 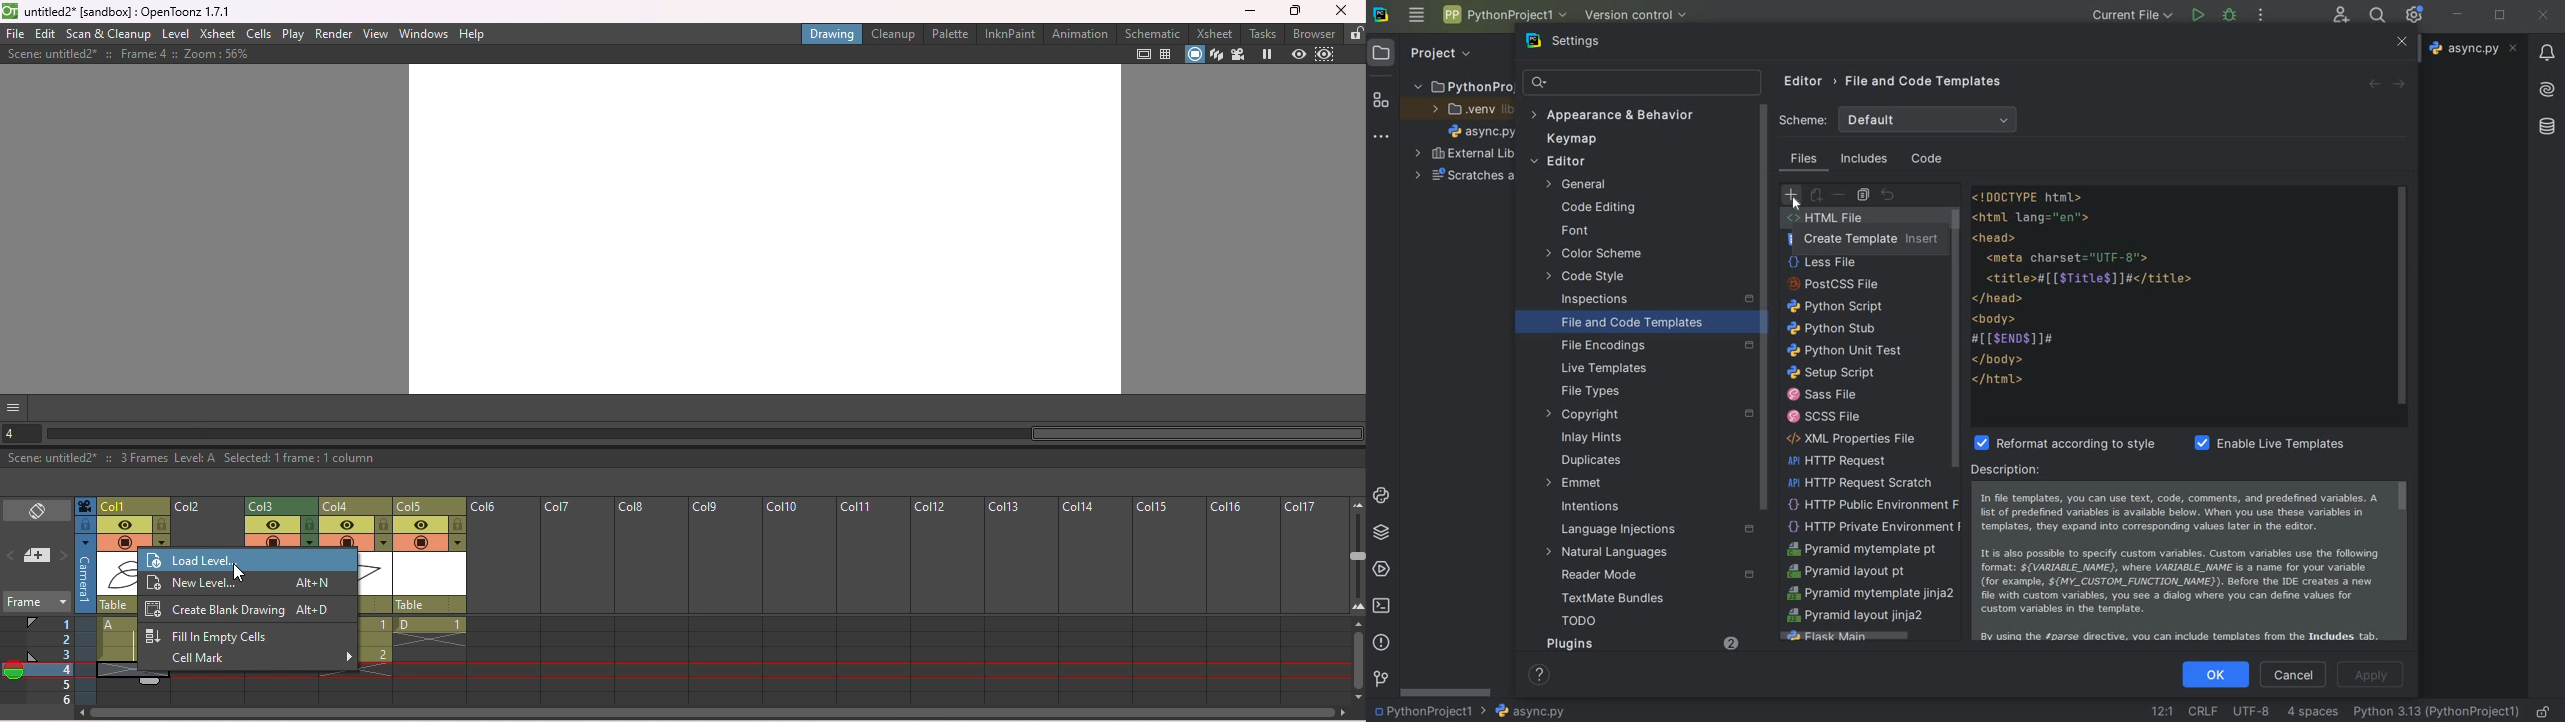 What do you see at coordinates (576, 601) in the screenshot?
I see `column 7` at bounding box center [576, 601].